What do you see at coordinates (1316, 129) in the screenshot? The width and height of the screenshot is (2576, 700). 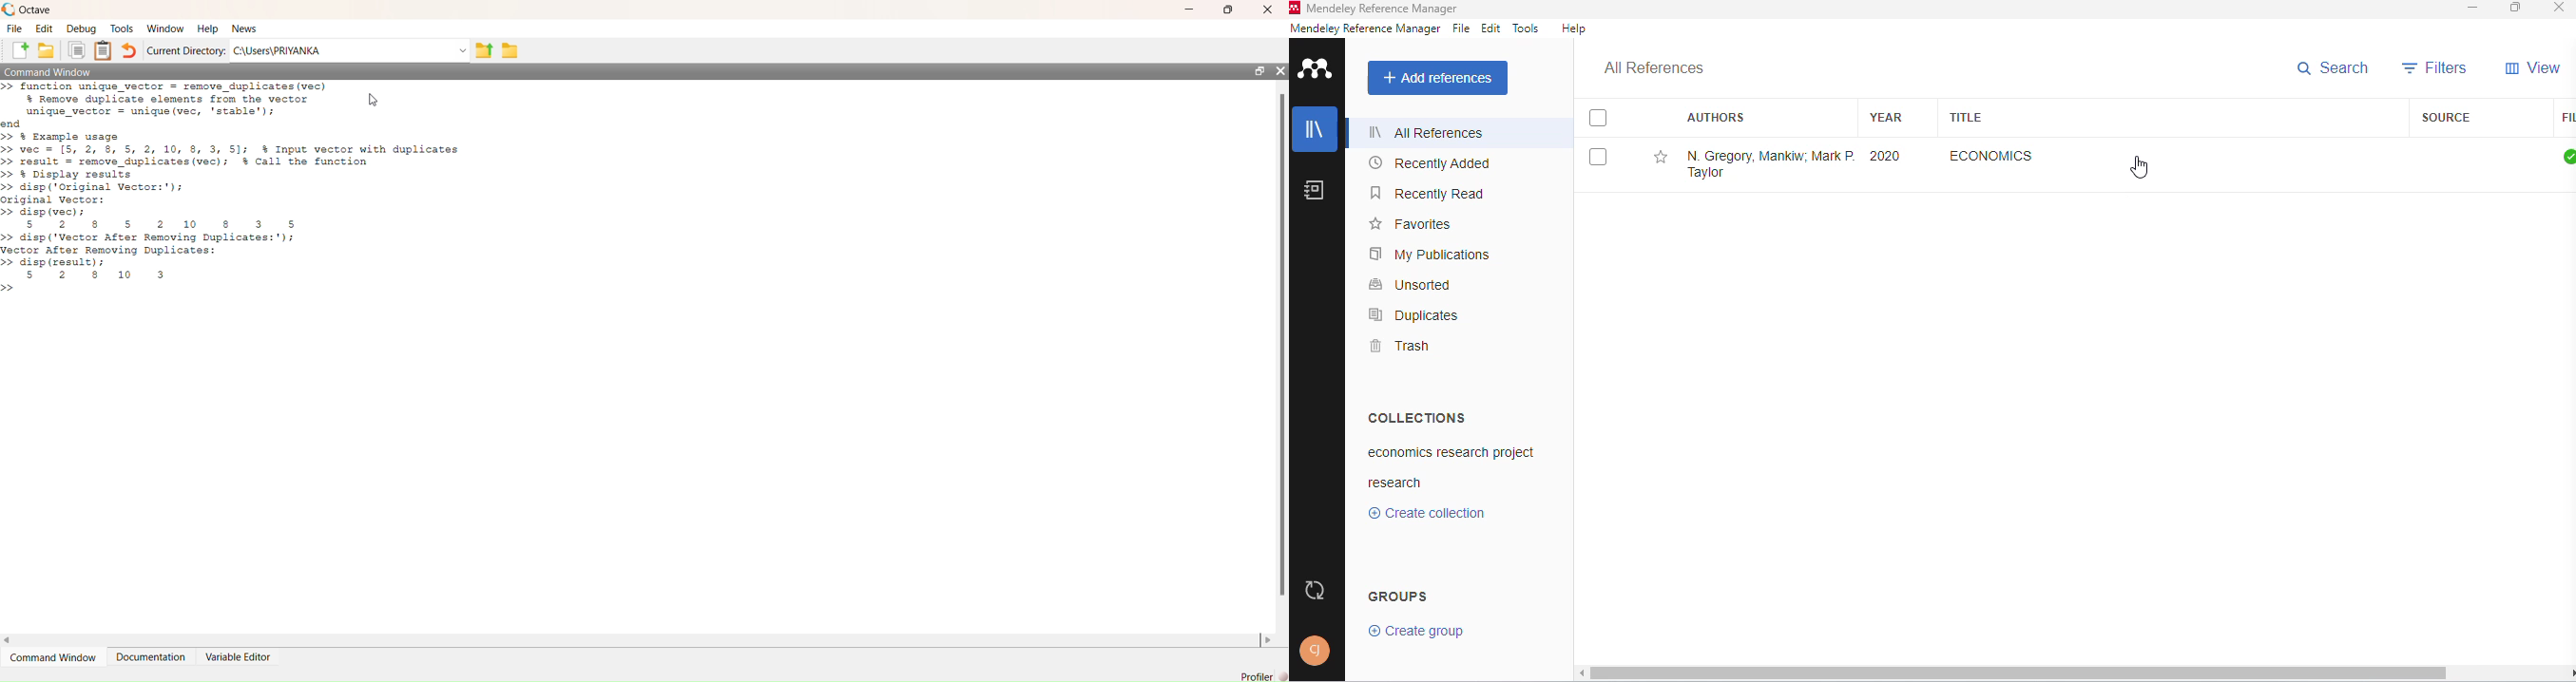 I see `library` at bounding box center [1316, 129].